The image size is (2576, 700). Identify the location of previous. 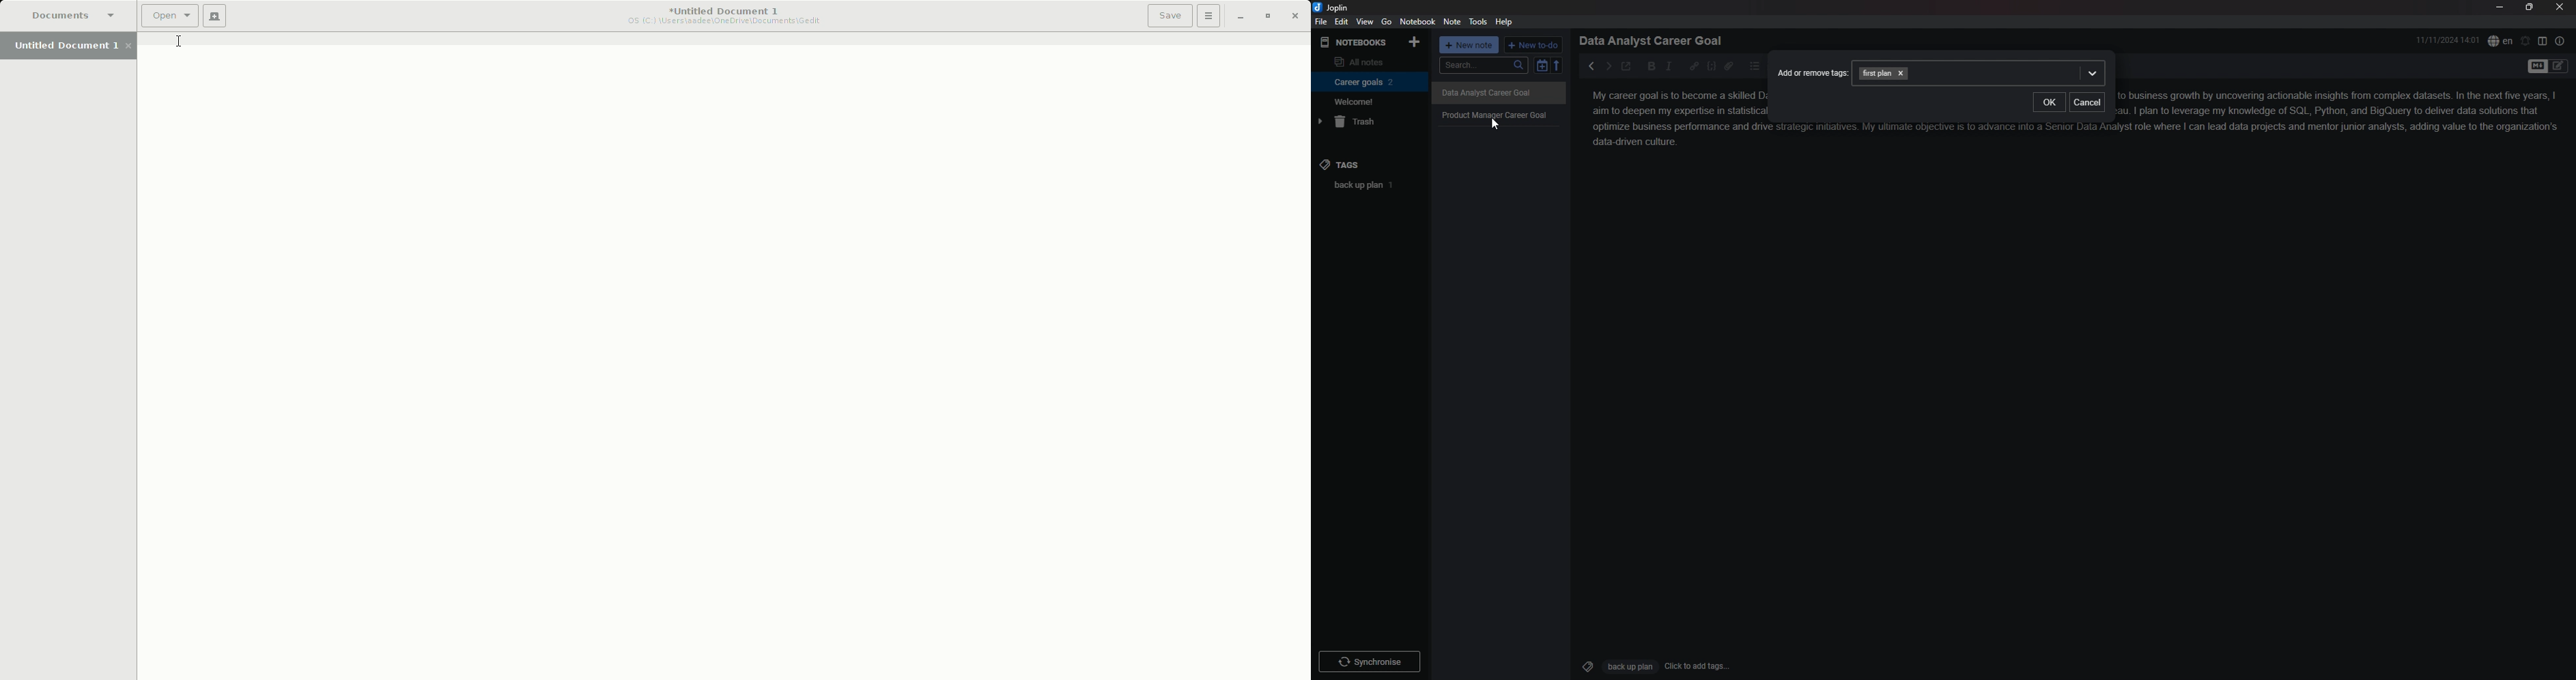
(1590, 66).